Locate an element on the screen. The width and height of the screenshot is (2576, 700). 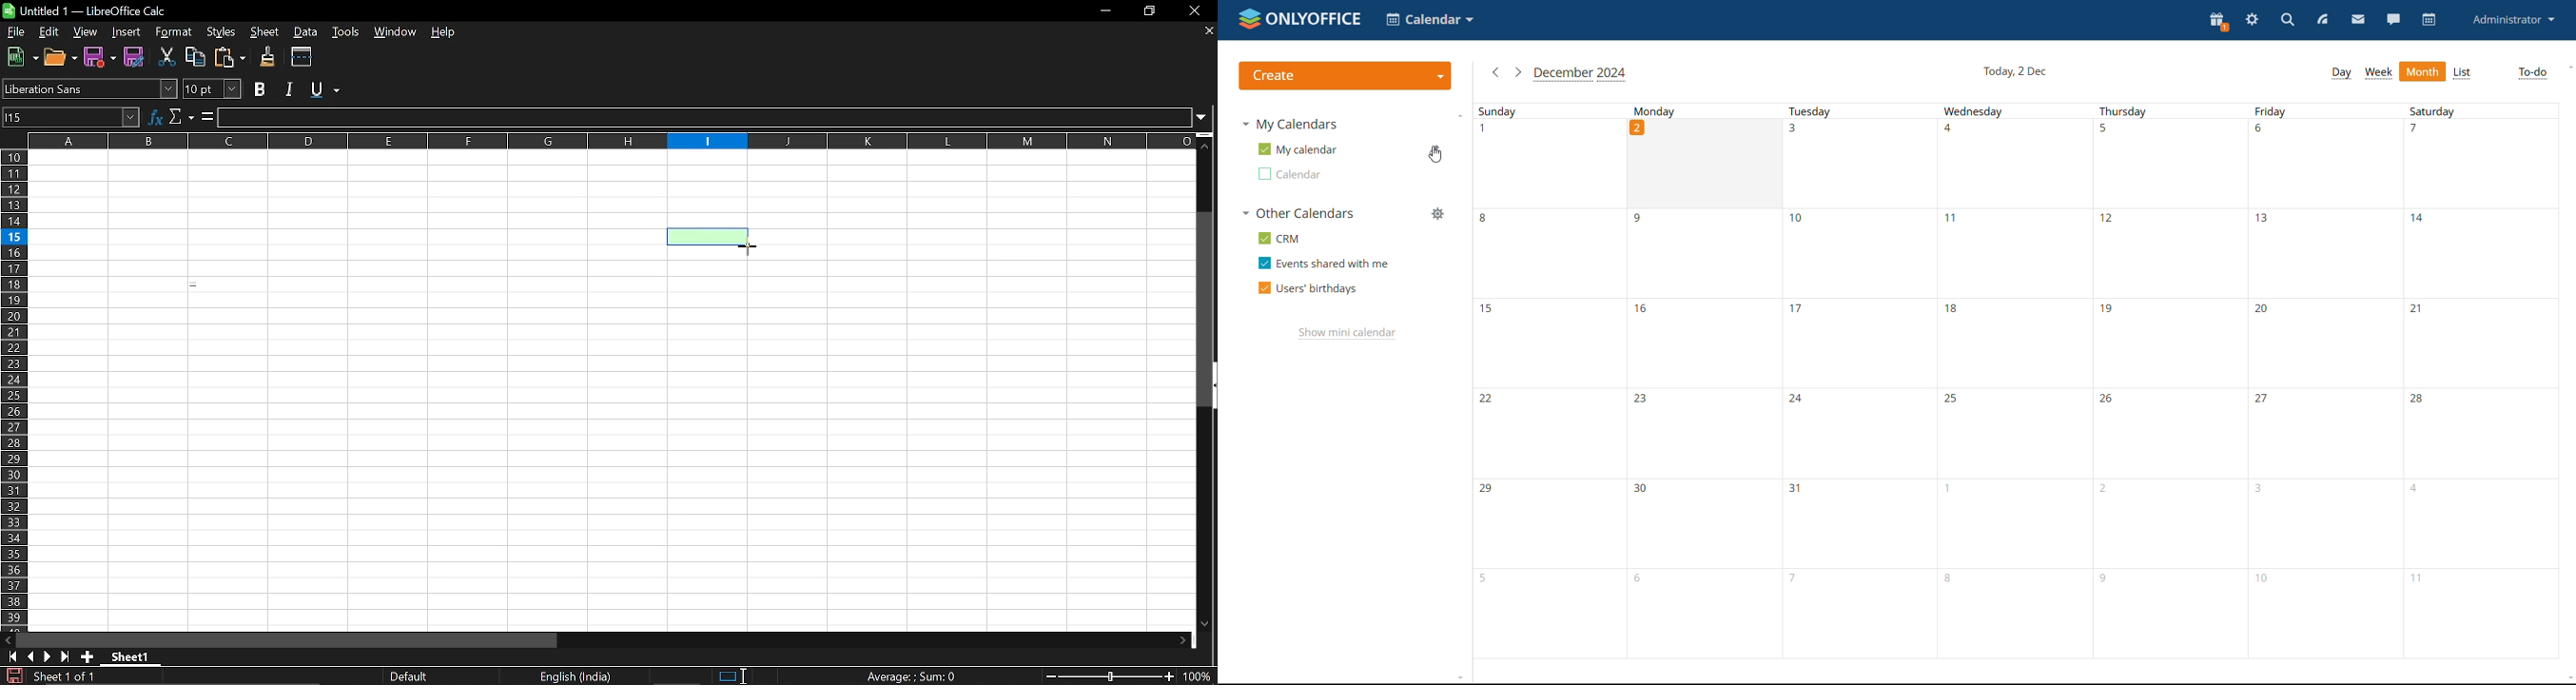
Expand formula bar is located at coordinates (1207, 120).